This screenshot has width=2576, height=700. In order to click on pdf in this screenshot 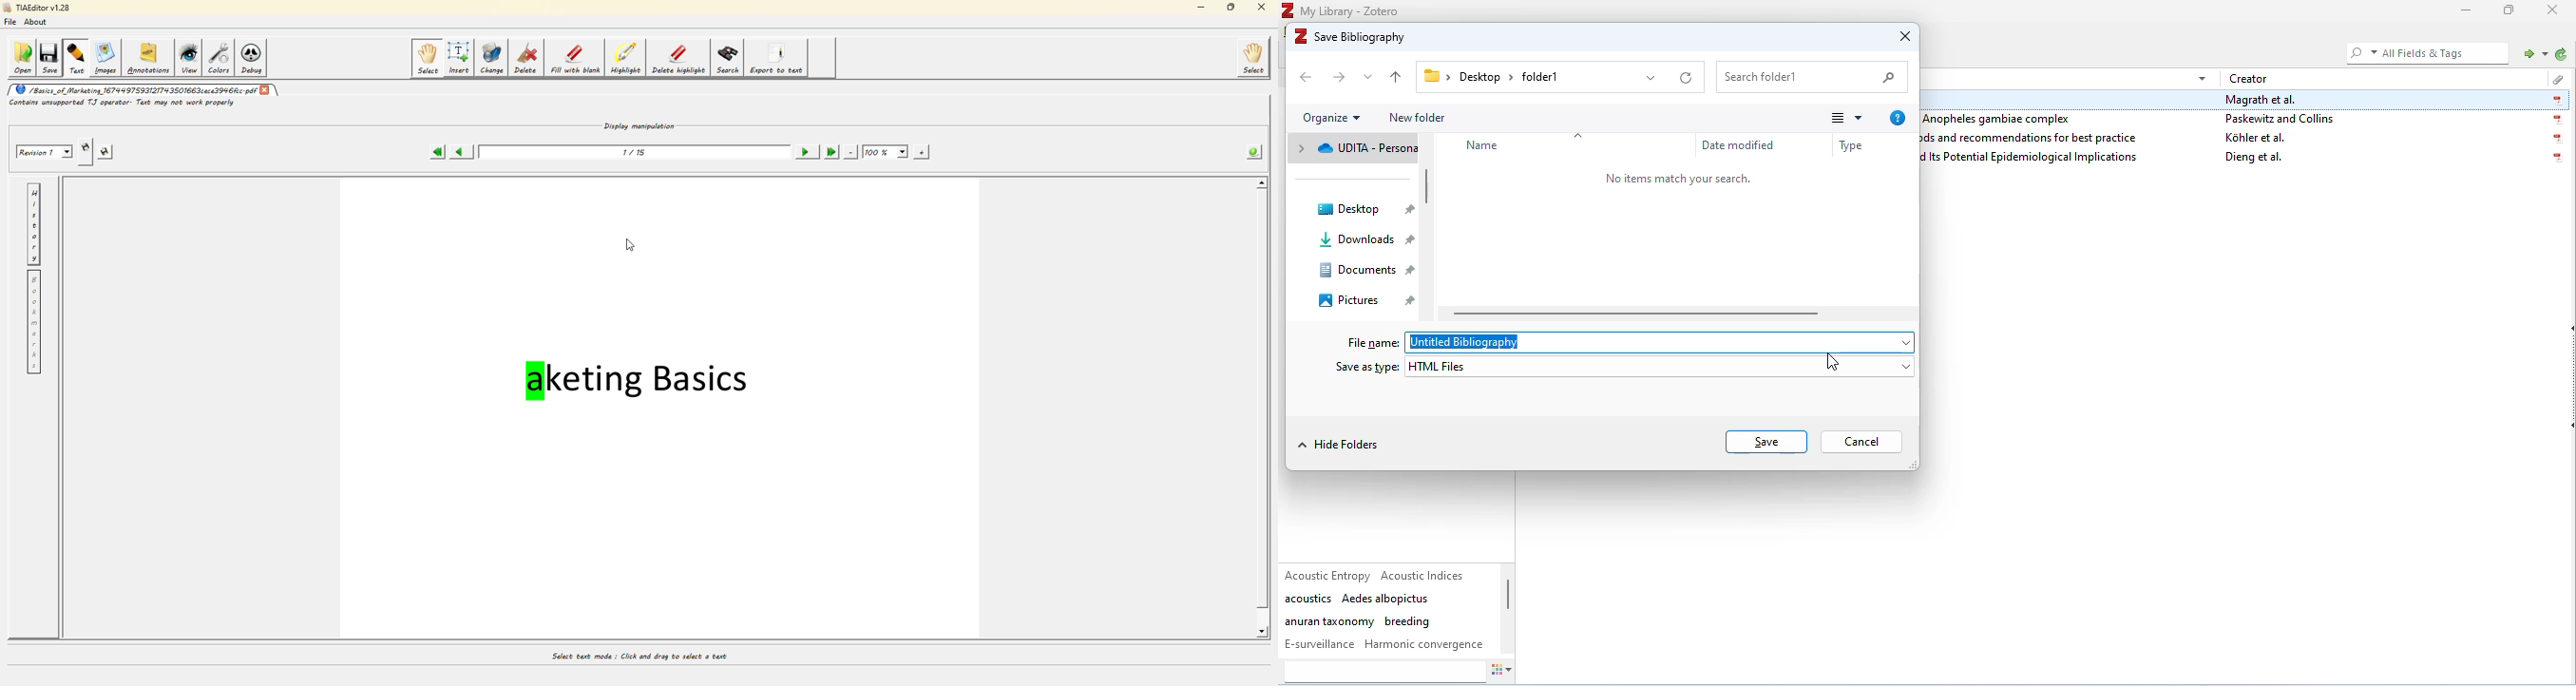, I will do `click(2559, 140)`.